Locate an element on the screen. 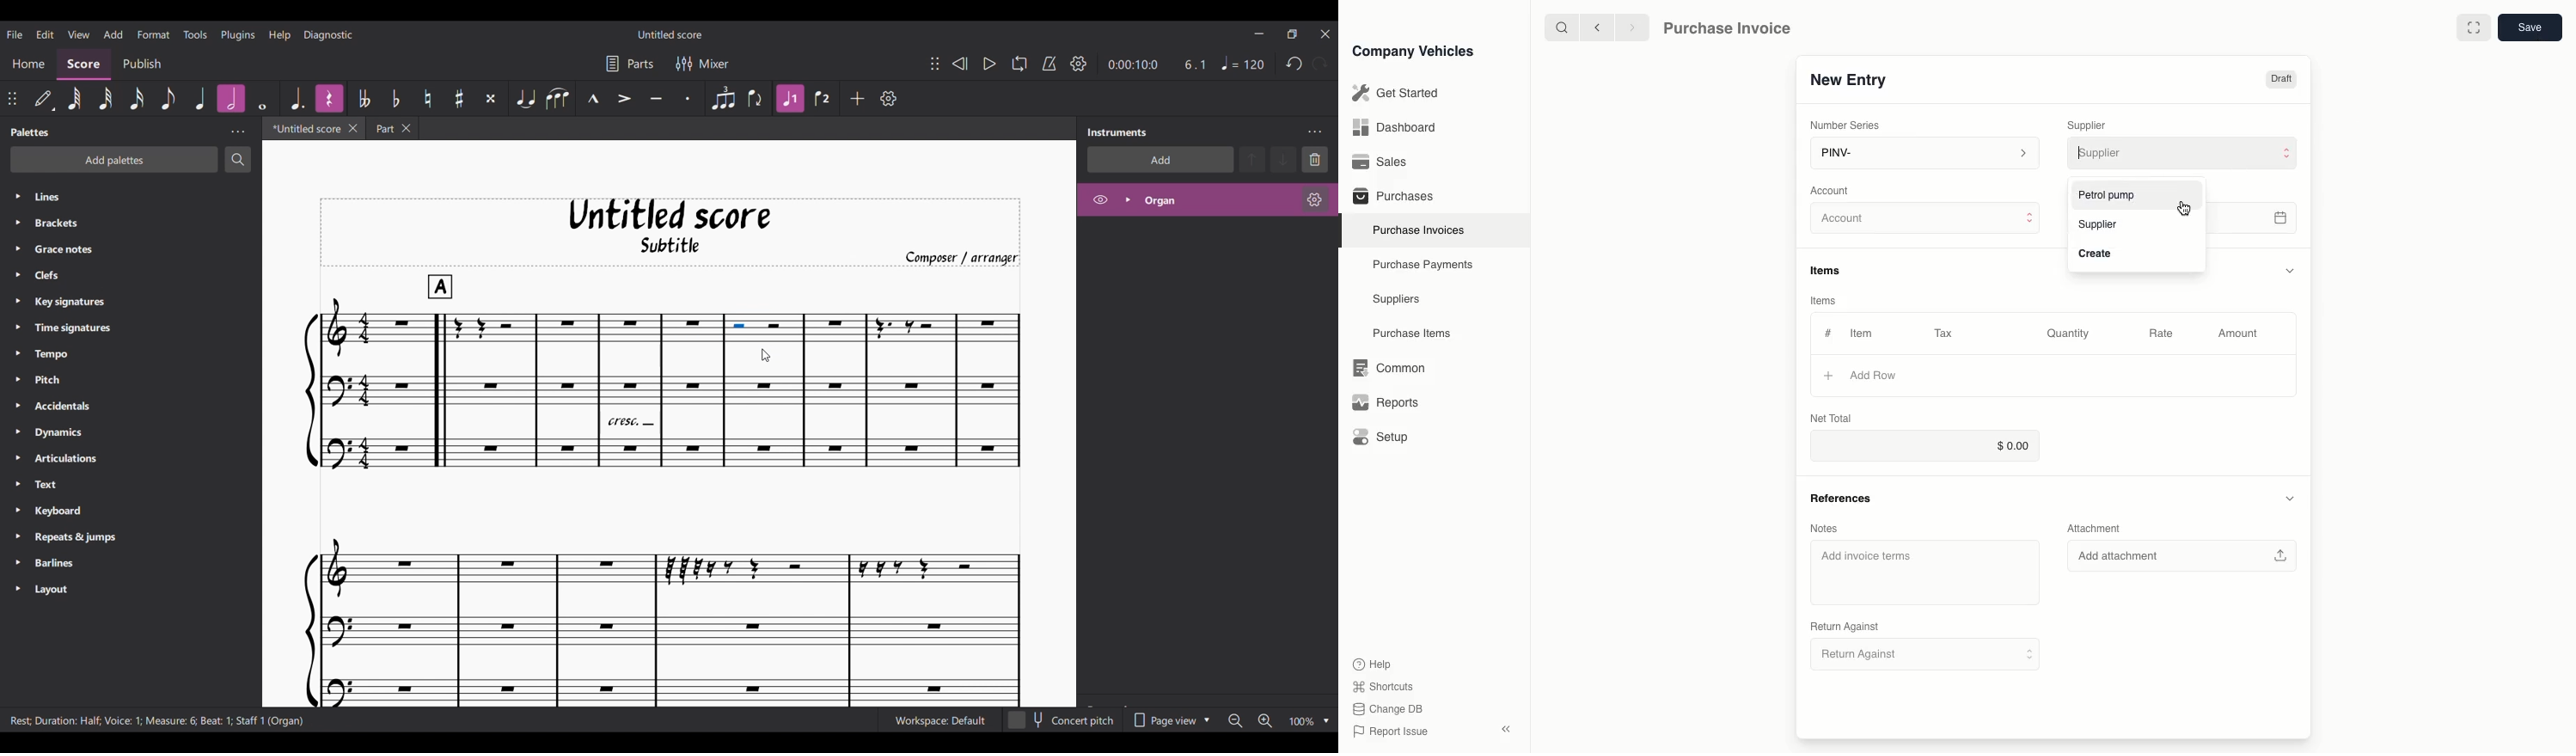 This screenshot has height=756, width=2576. Purchase items is located at coordinates (1405, 334).